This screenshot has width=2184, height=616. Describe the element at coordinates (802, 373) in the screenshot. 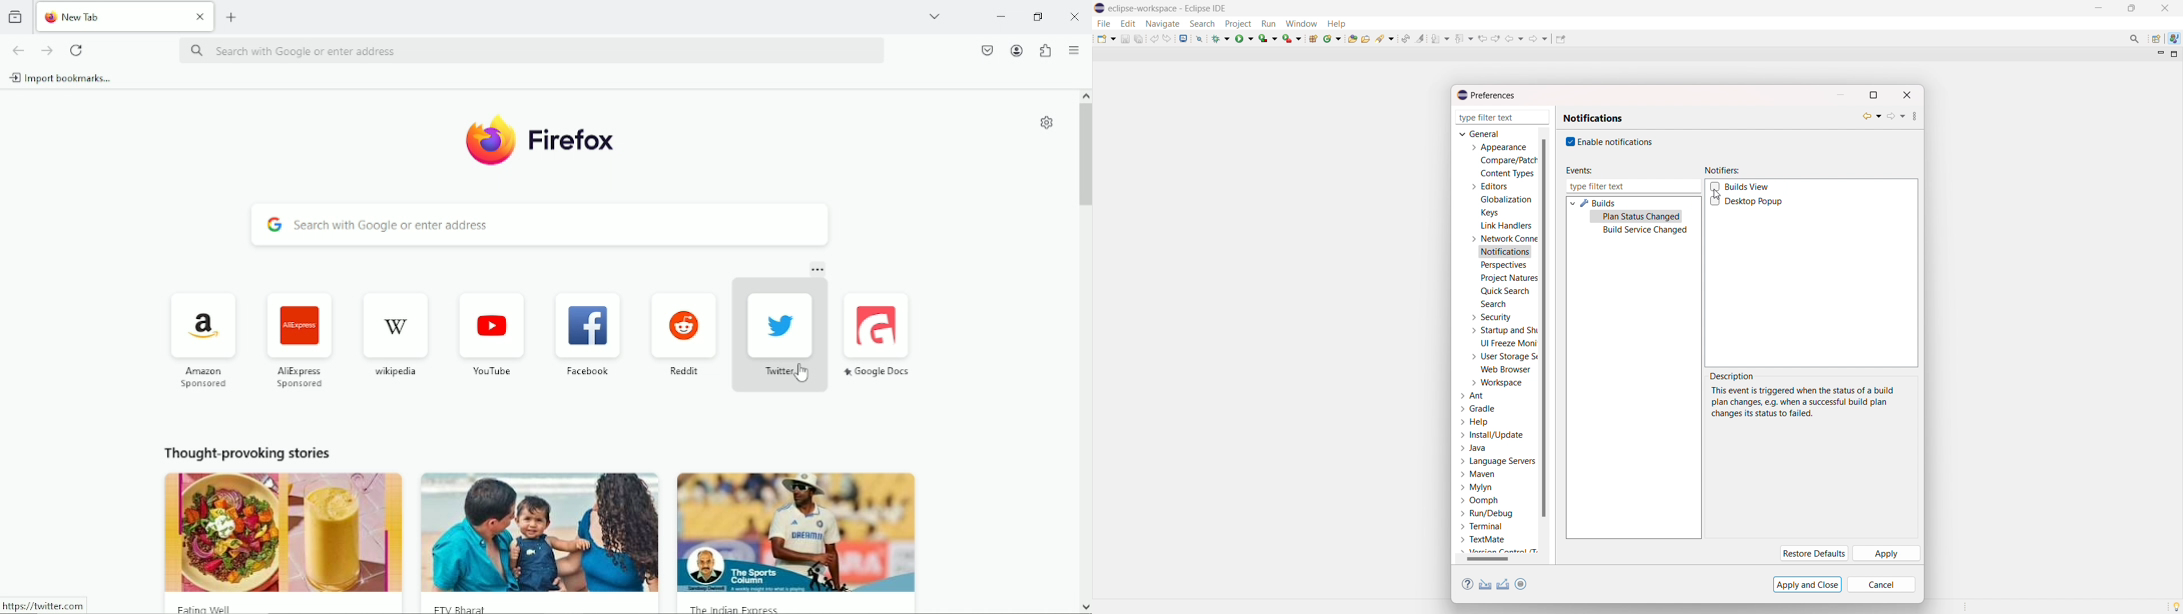

I see `Cursor` at that location.